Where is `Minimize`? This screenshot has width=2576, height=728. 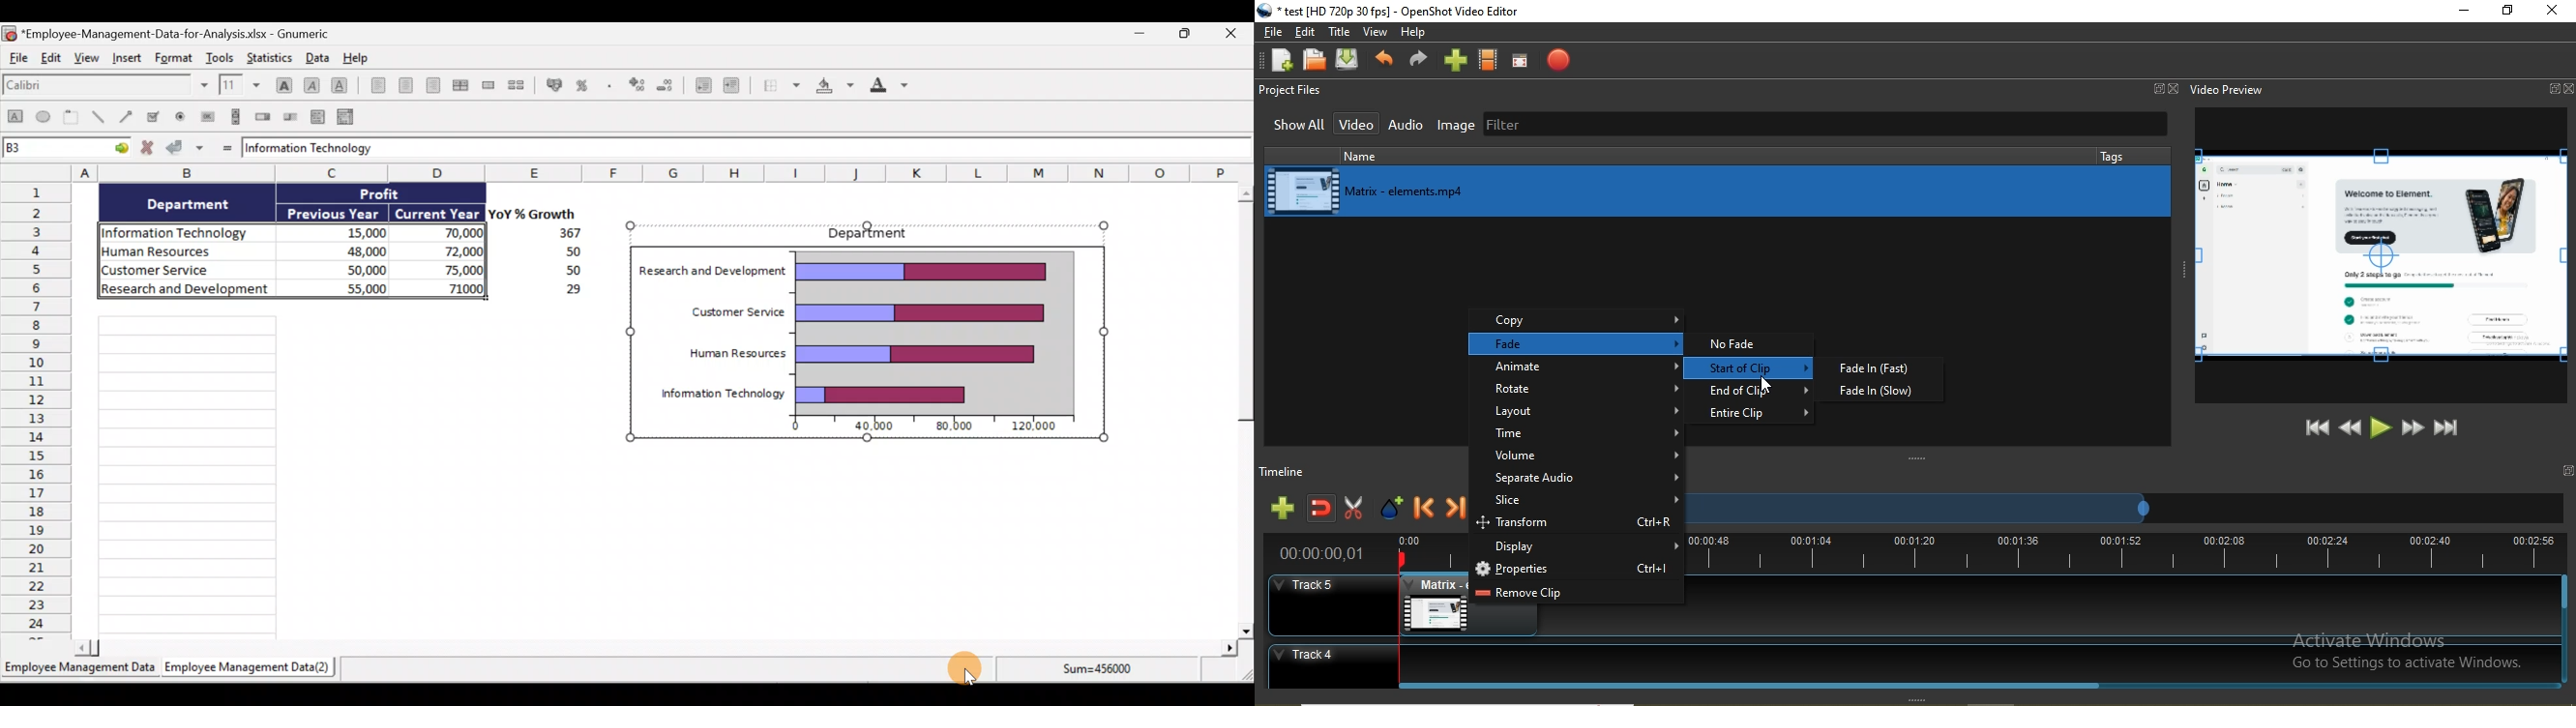 Minimize is located at coordinates (1140, 33).